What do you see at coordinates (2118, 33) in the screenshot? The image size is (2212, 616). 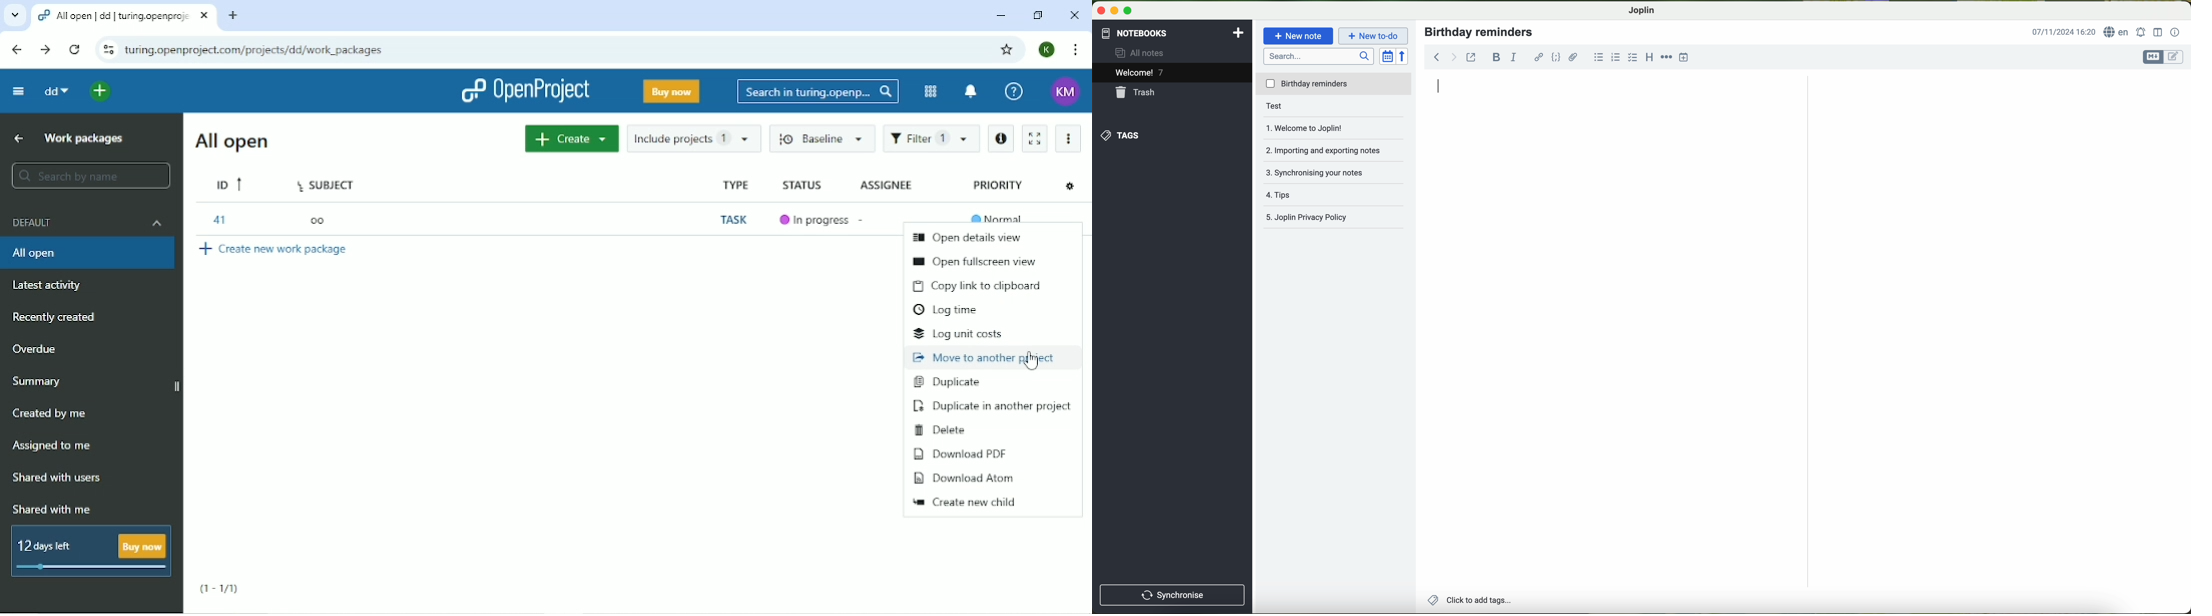 I see `language` at bounding box center [2118, 33].